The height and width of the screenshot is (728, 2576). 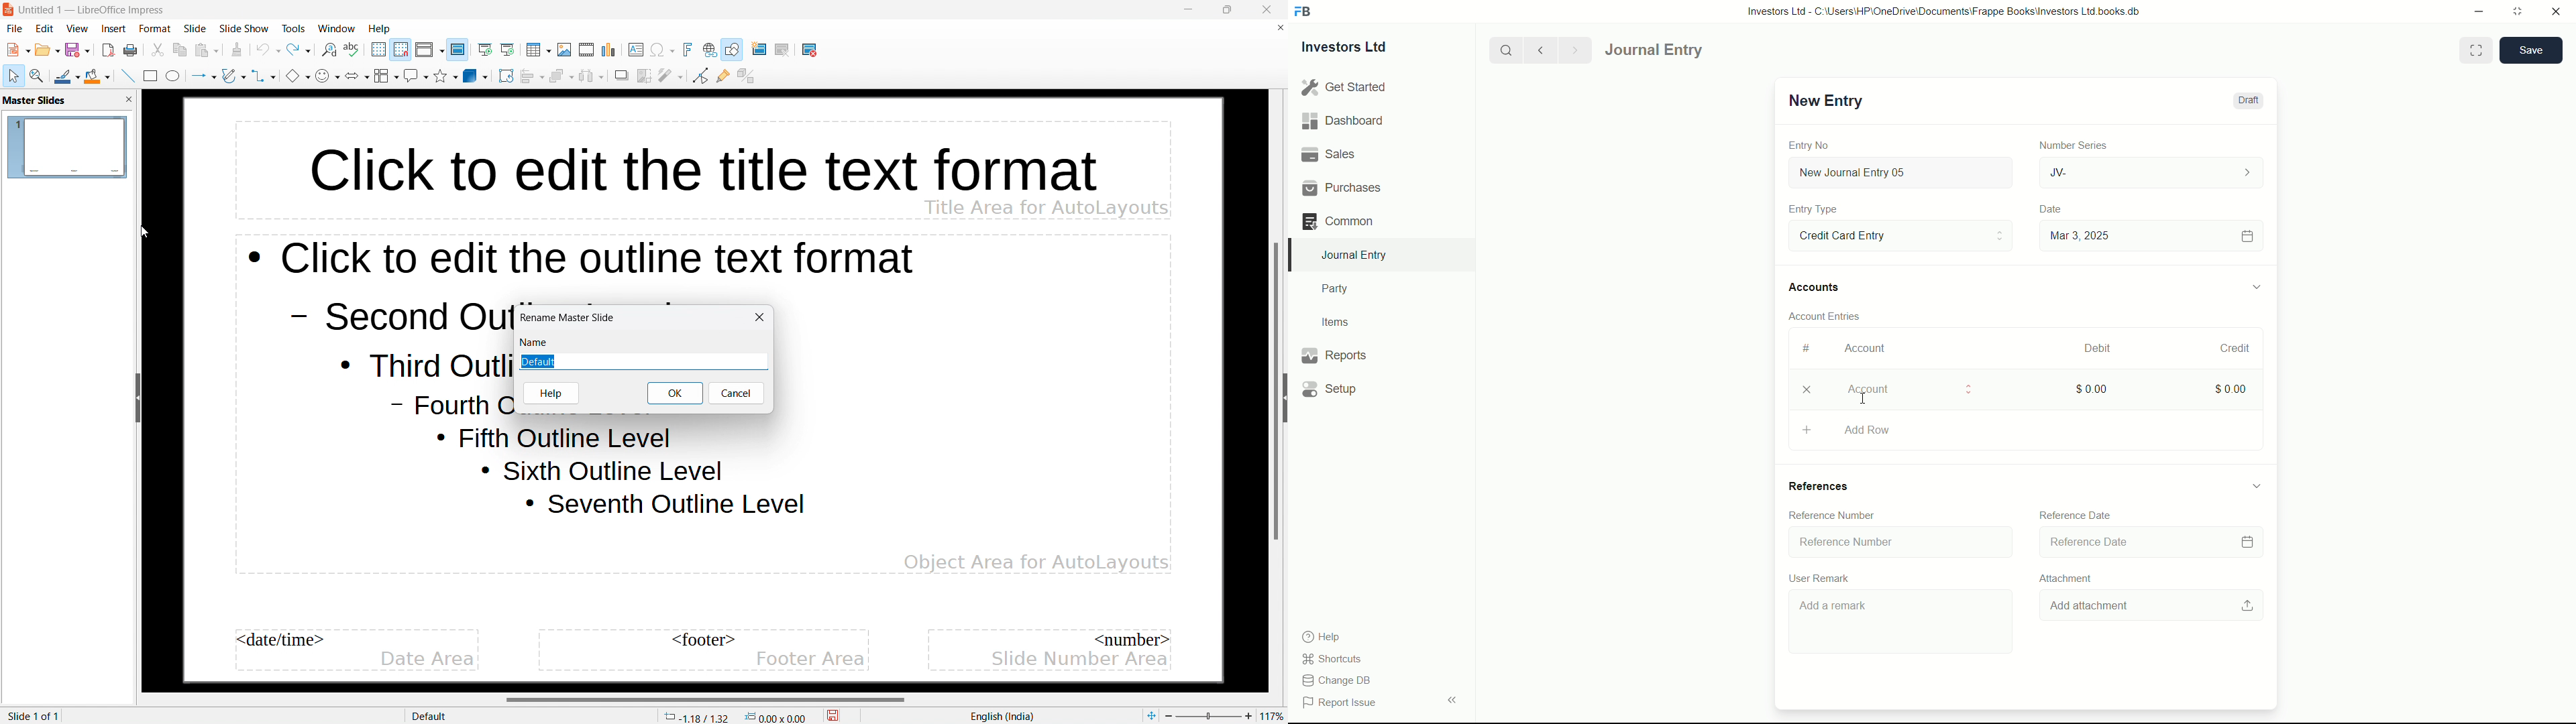 What do you see at coordinates (109, 51) in the screenshot?
I see `export directly as pdf` at bounding box center [109, 51].